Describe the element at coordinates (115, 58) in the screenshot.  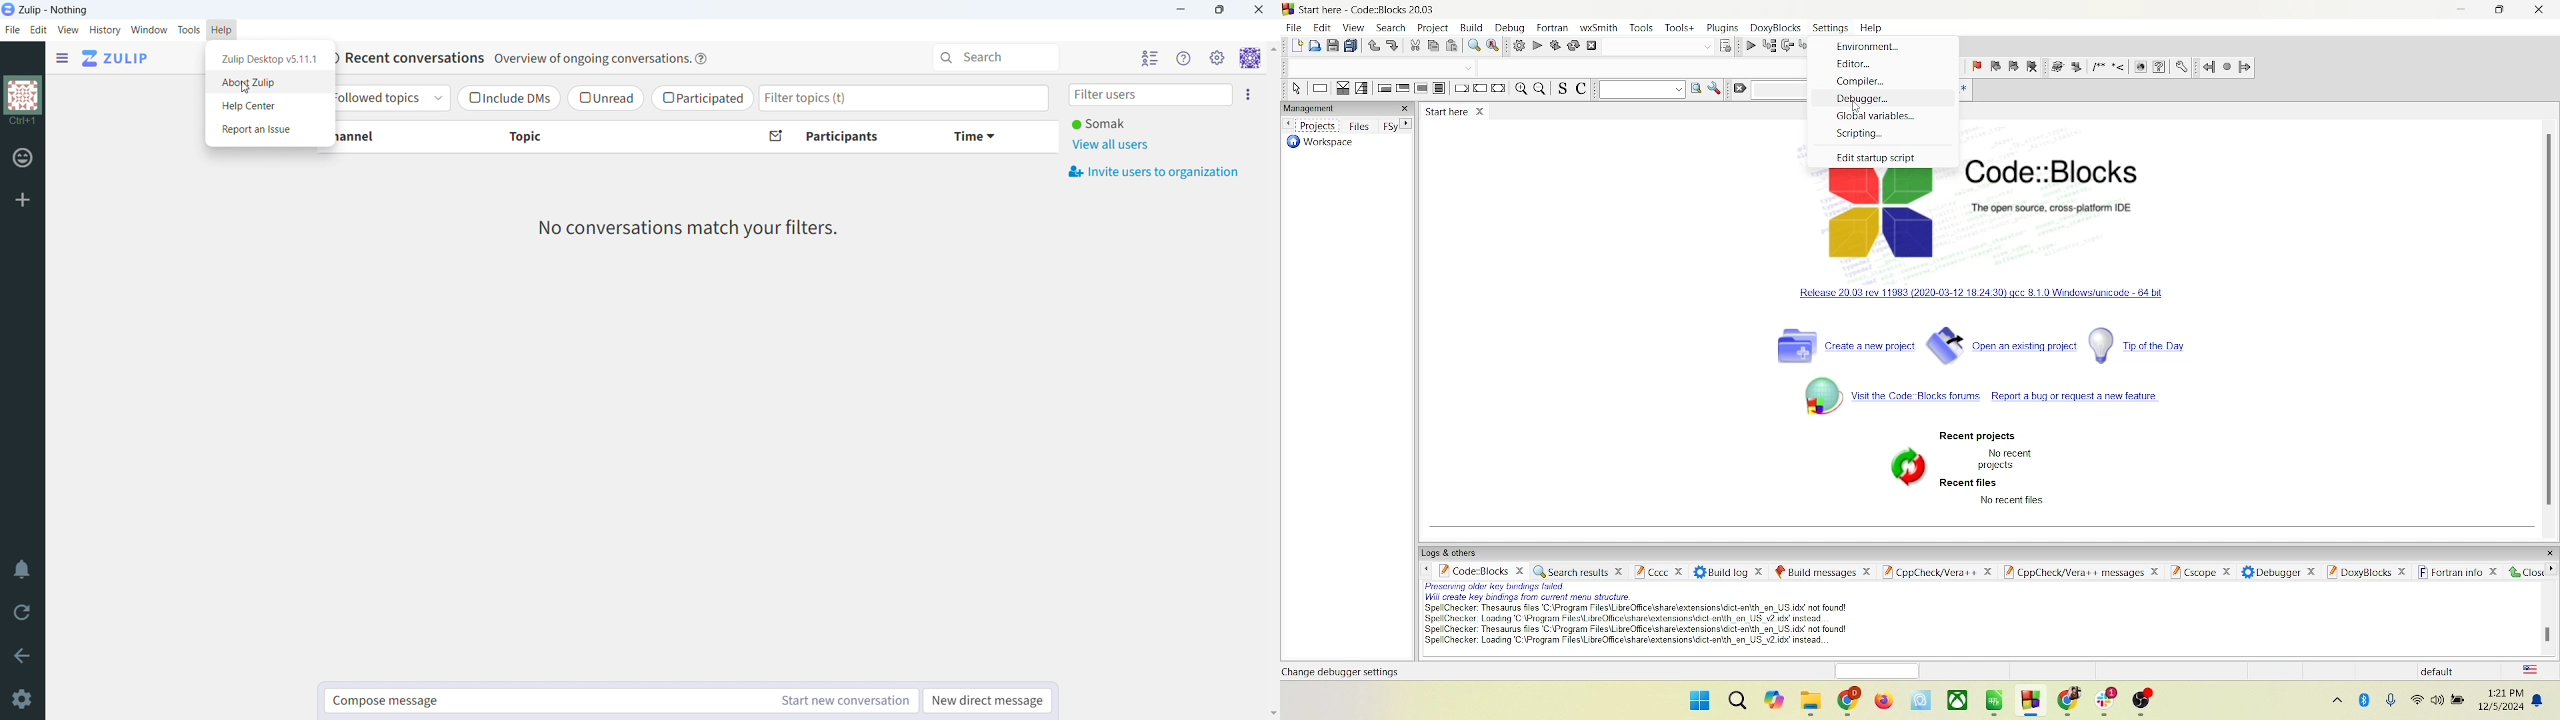
I see `ZULIP` at that location.